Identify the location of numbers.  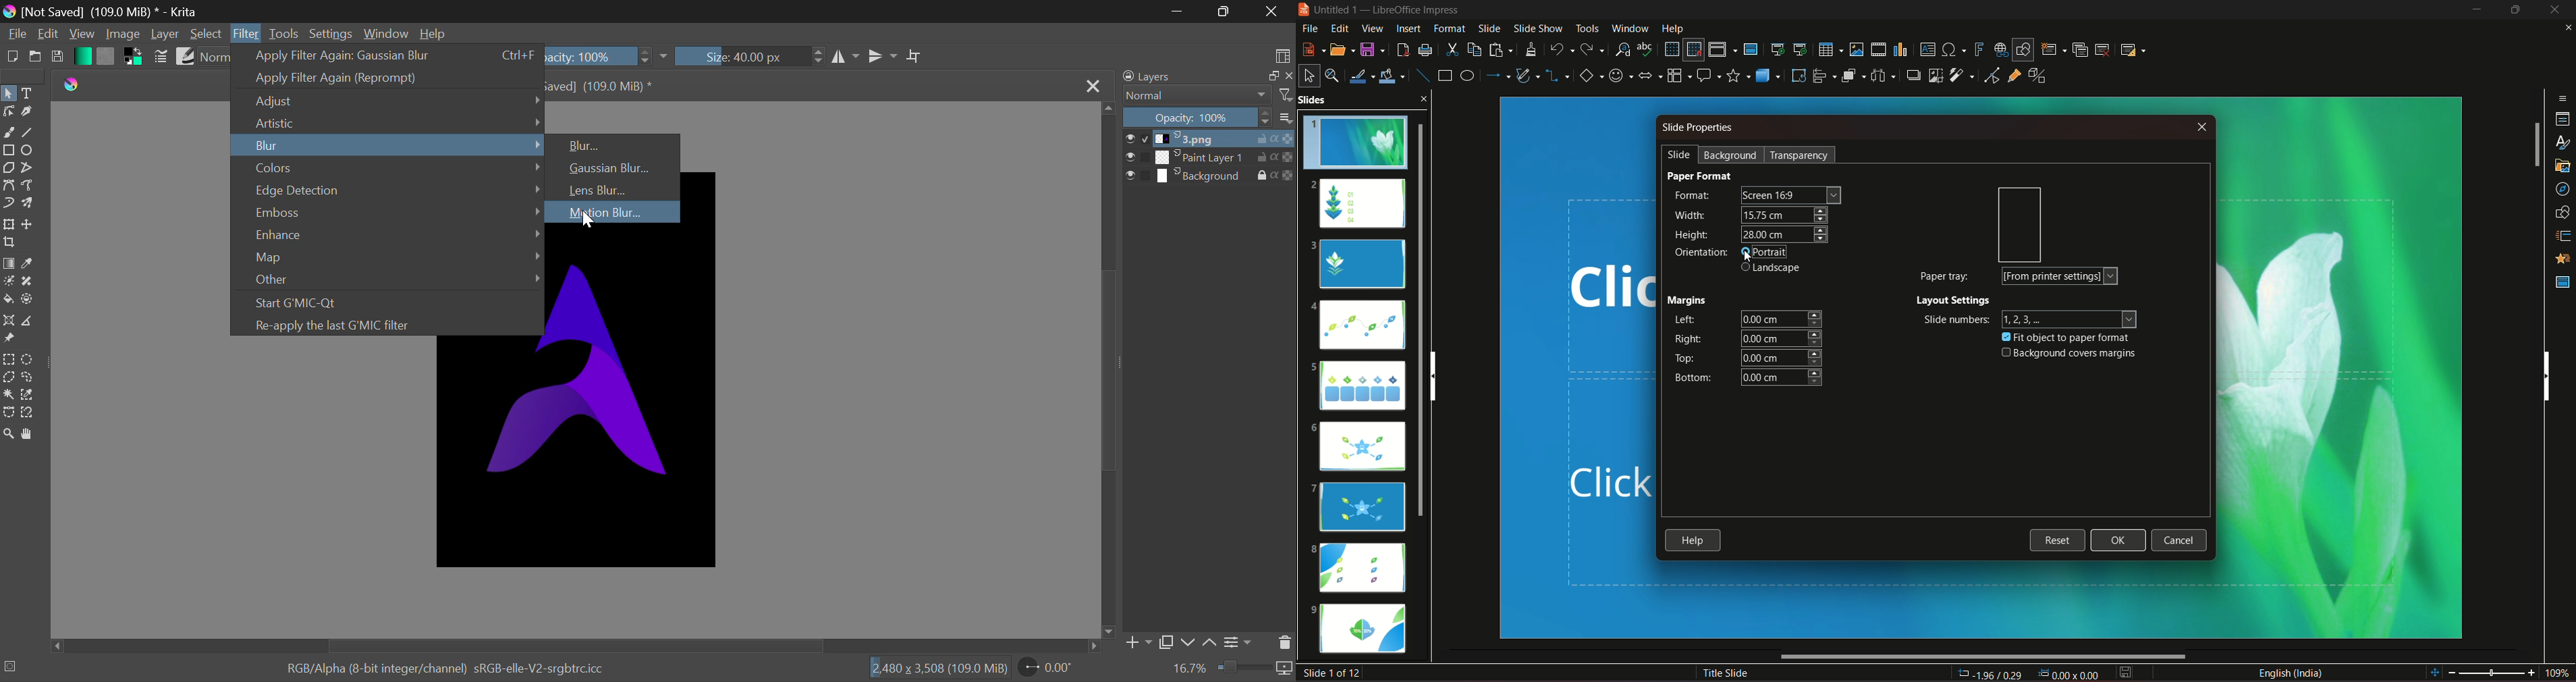
(2072, 318).